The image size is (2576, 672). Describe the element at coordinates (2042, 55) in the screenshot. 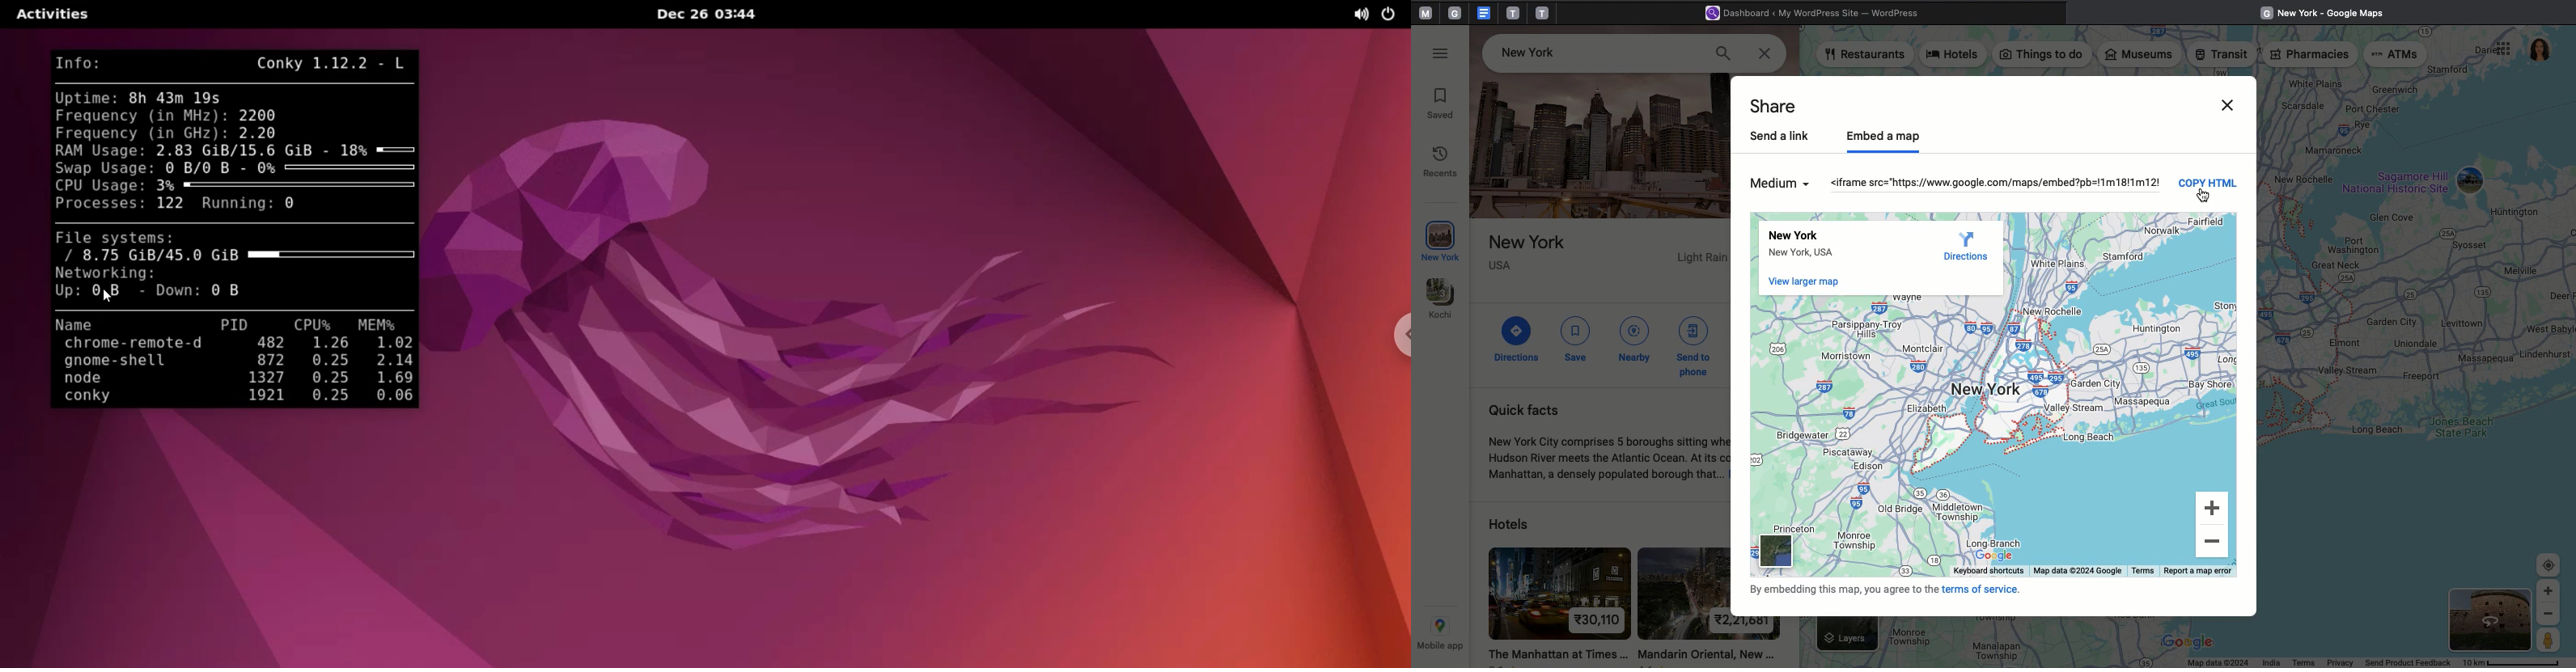

I see `Things to do` at that location.